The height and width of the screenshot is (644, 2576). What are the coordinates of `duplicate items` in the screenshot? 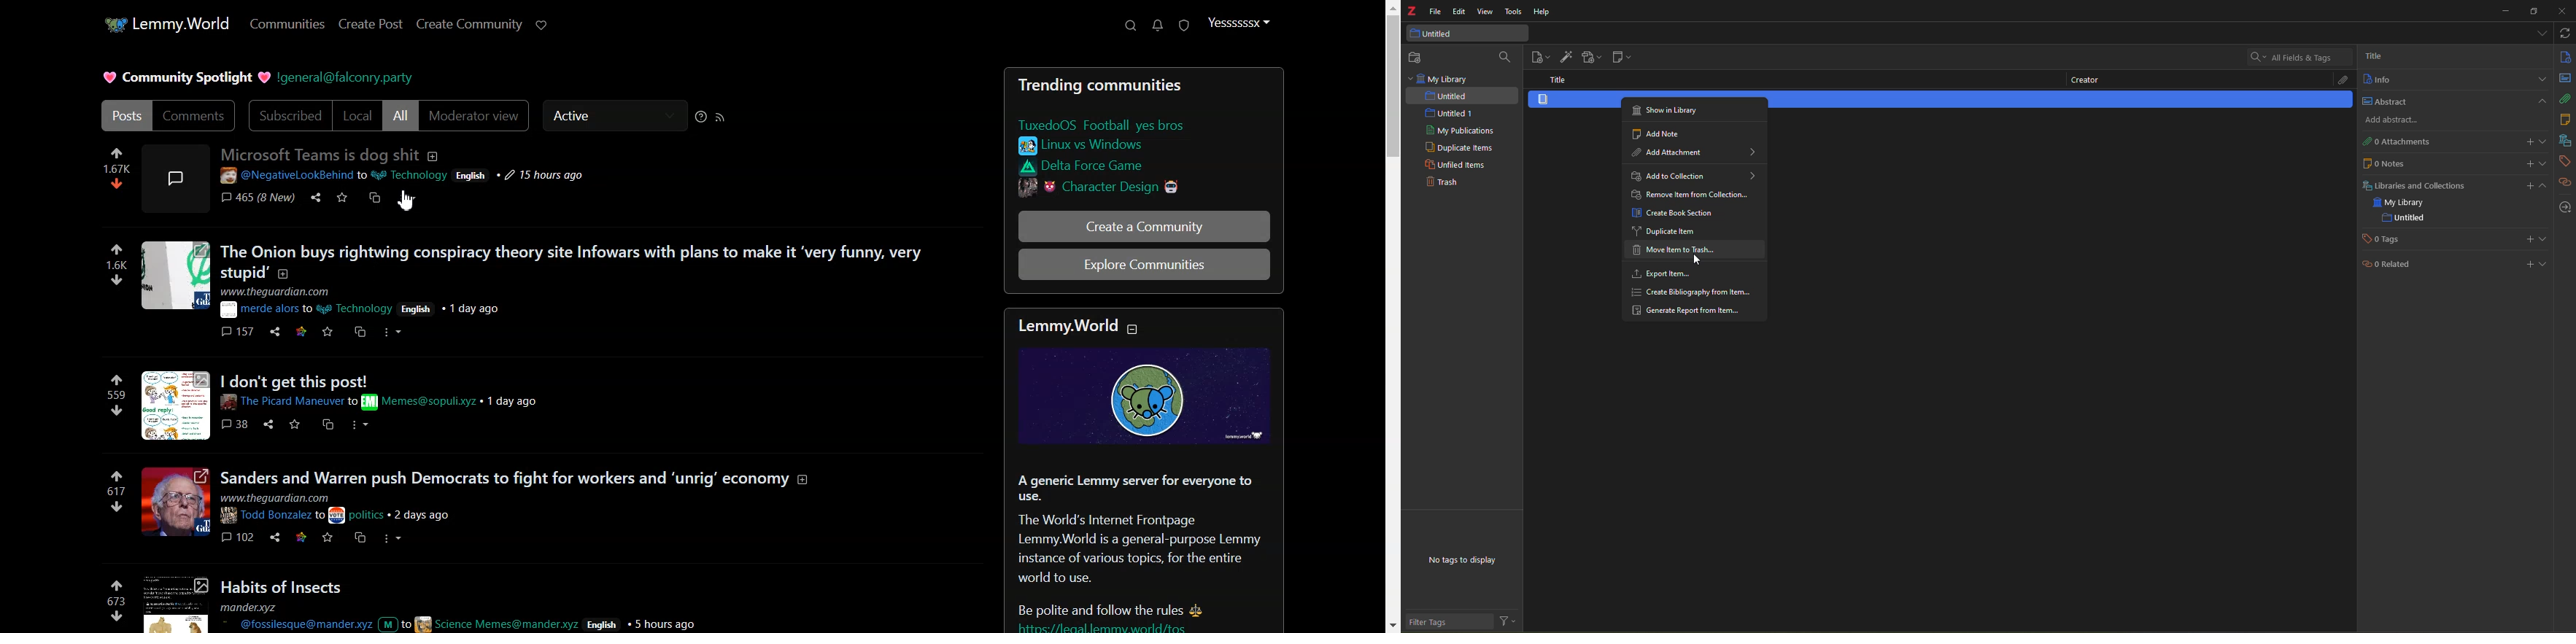 It's located at (1458, 148).